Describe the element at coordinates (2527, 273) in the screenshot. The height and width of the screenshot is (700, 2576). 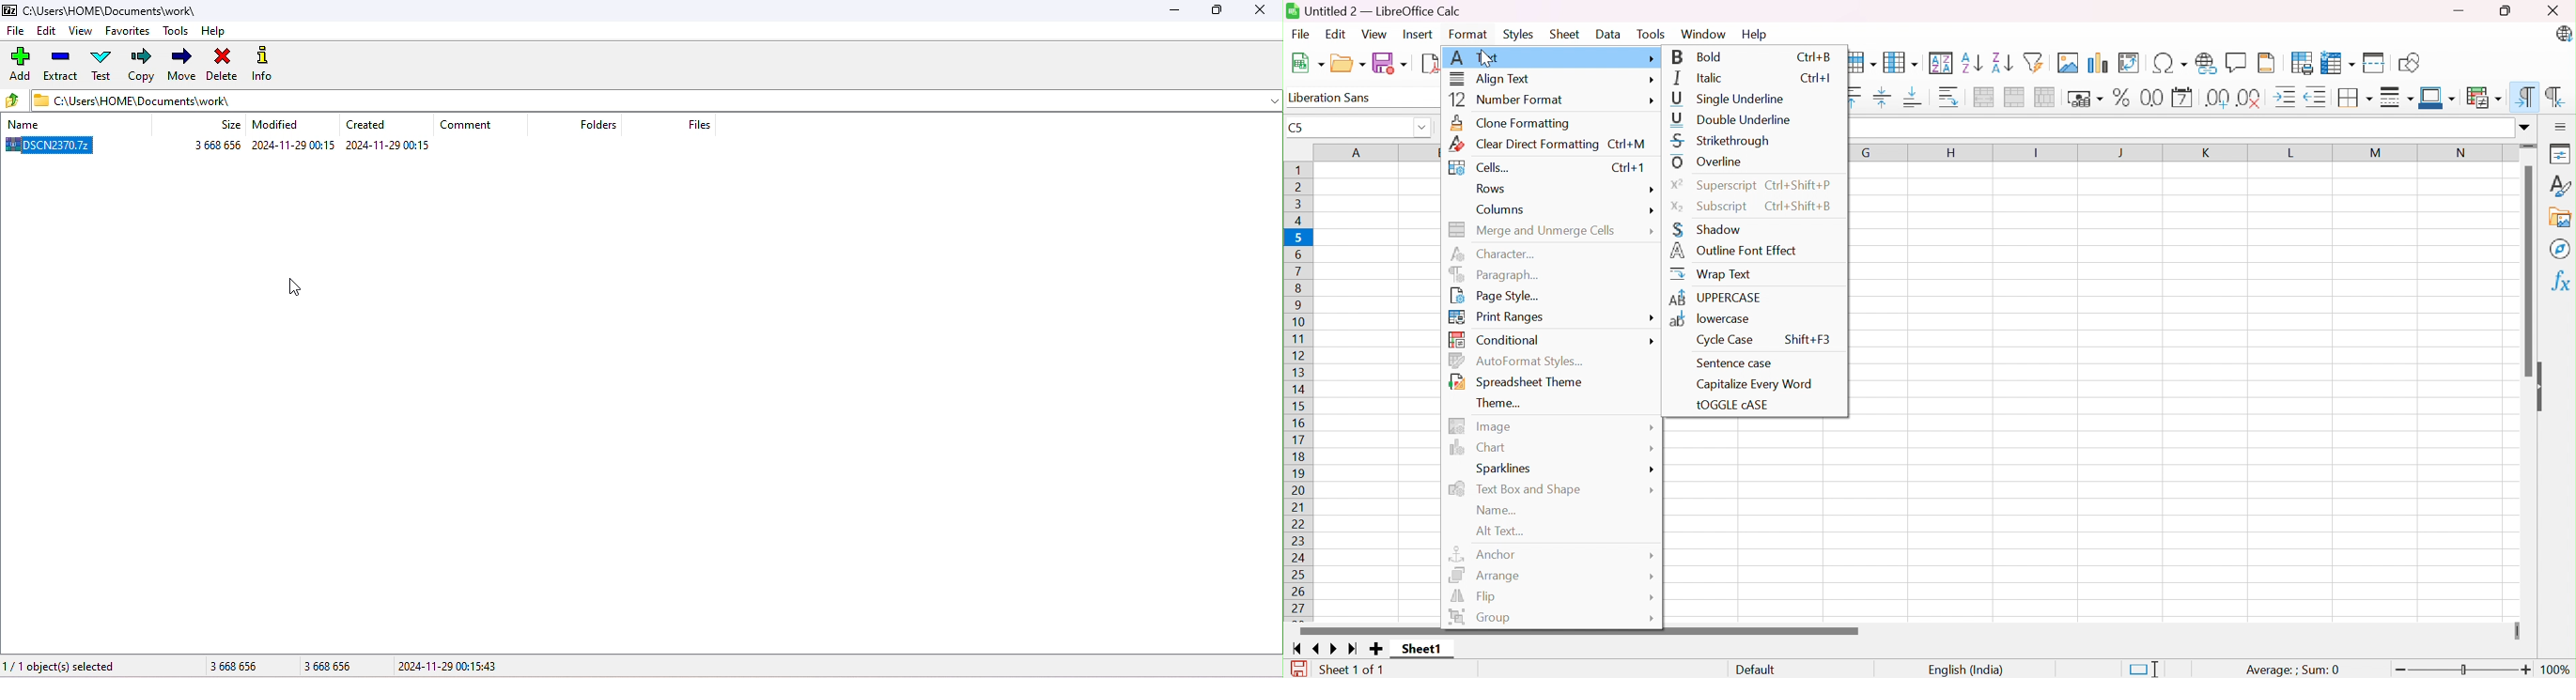
I see `Scroll Bar` at that location.